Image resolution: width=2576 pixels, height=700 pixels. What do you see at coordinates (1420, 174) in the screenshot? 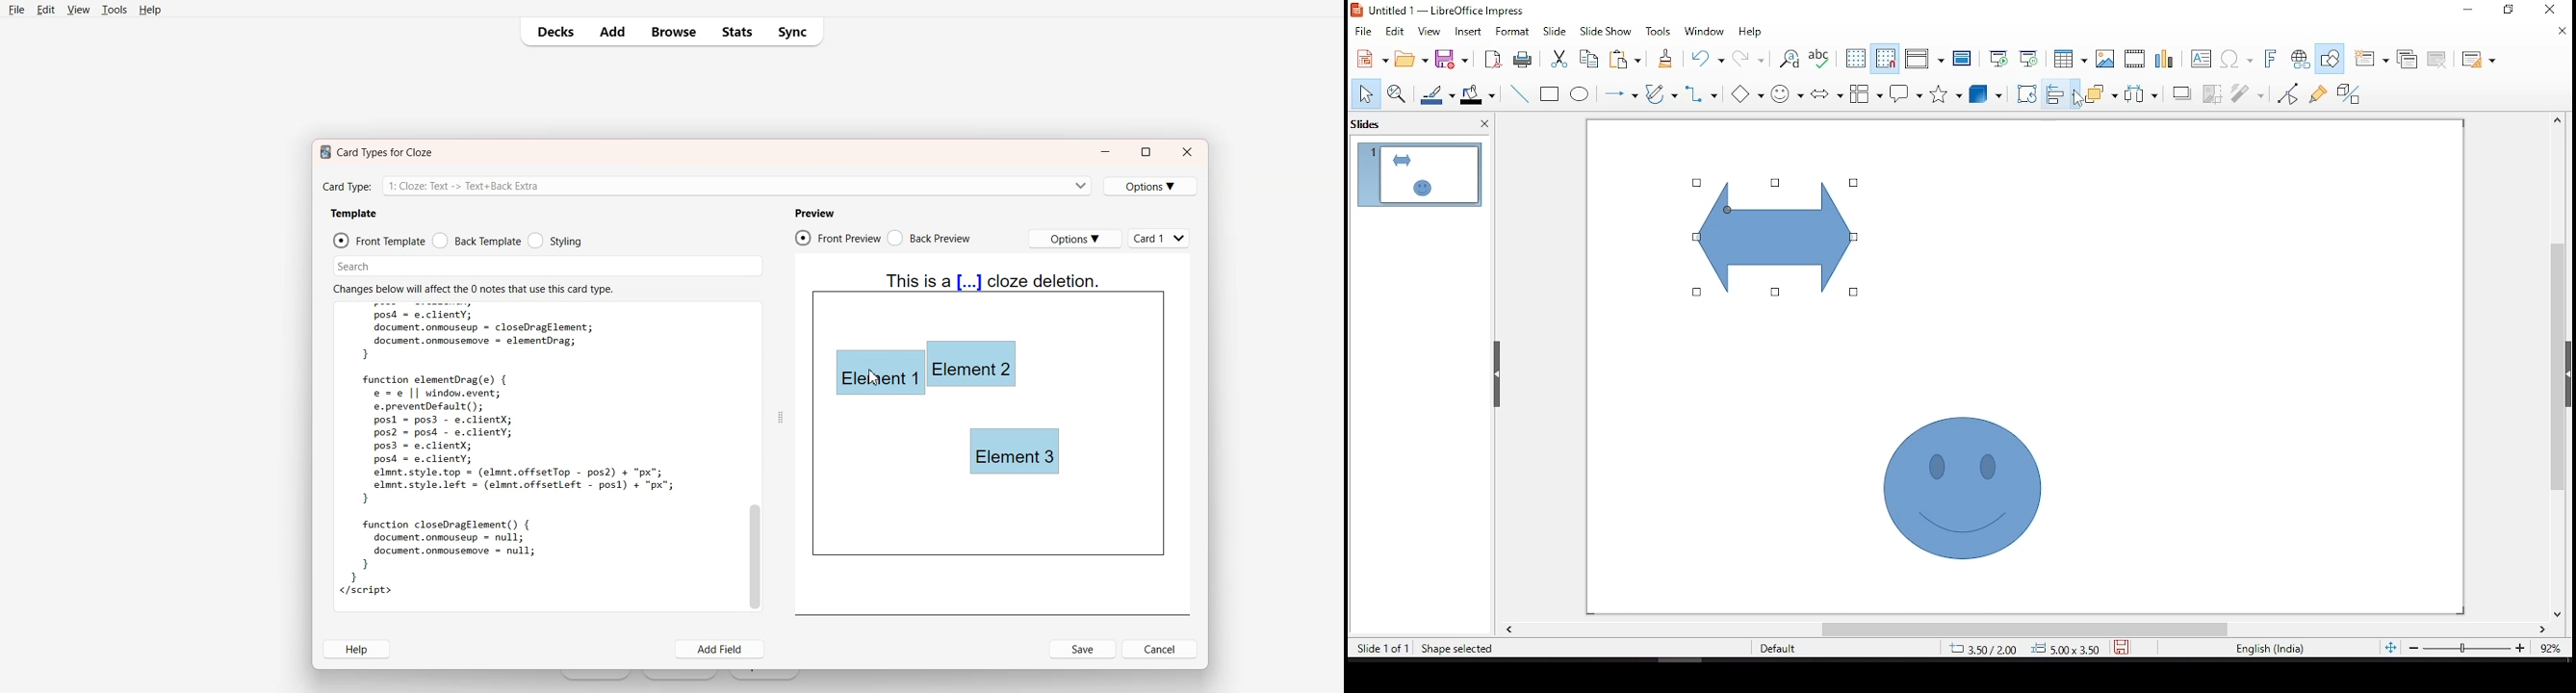
I see `slide 1` at bounding box center [1420, 174].